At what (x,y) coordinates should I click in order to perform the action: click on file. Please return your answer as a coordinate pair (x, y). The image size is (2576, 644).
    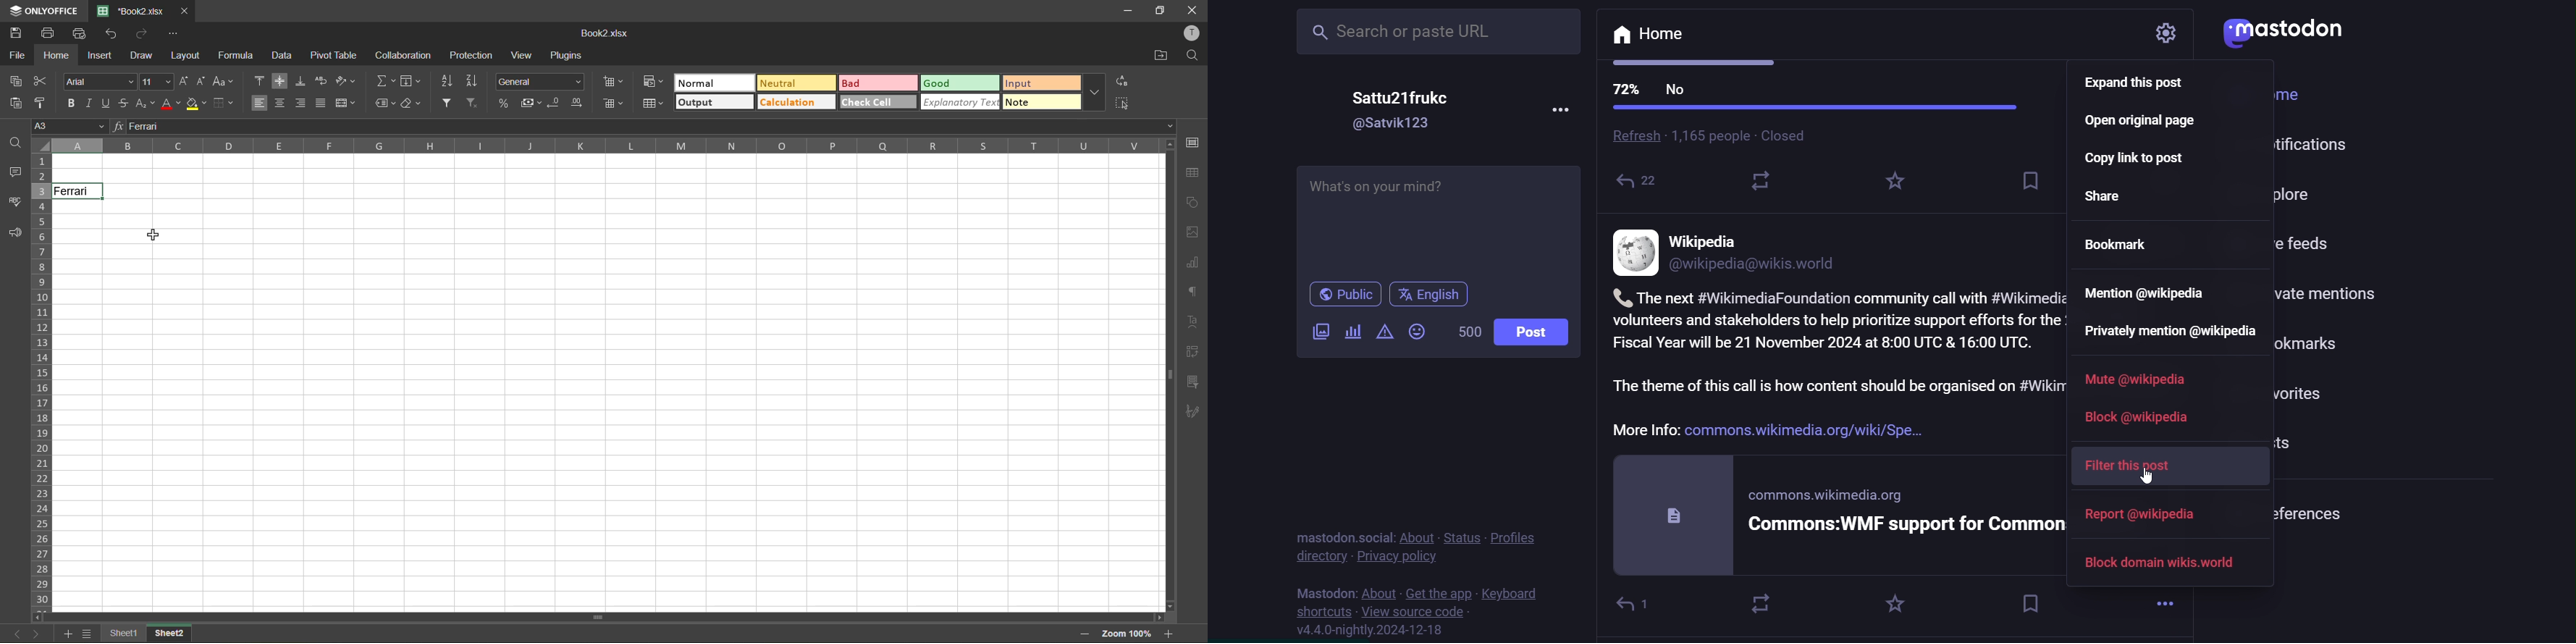
    Looking at the image, I should click on (16, 56).